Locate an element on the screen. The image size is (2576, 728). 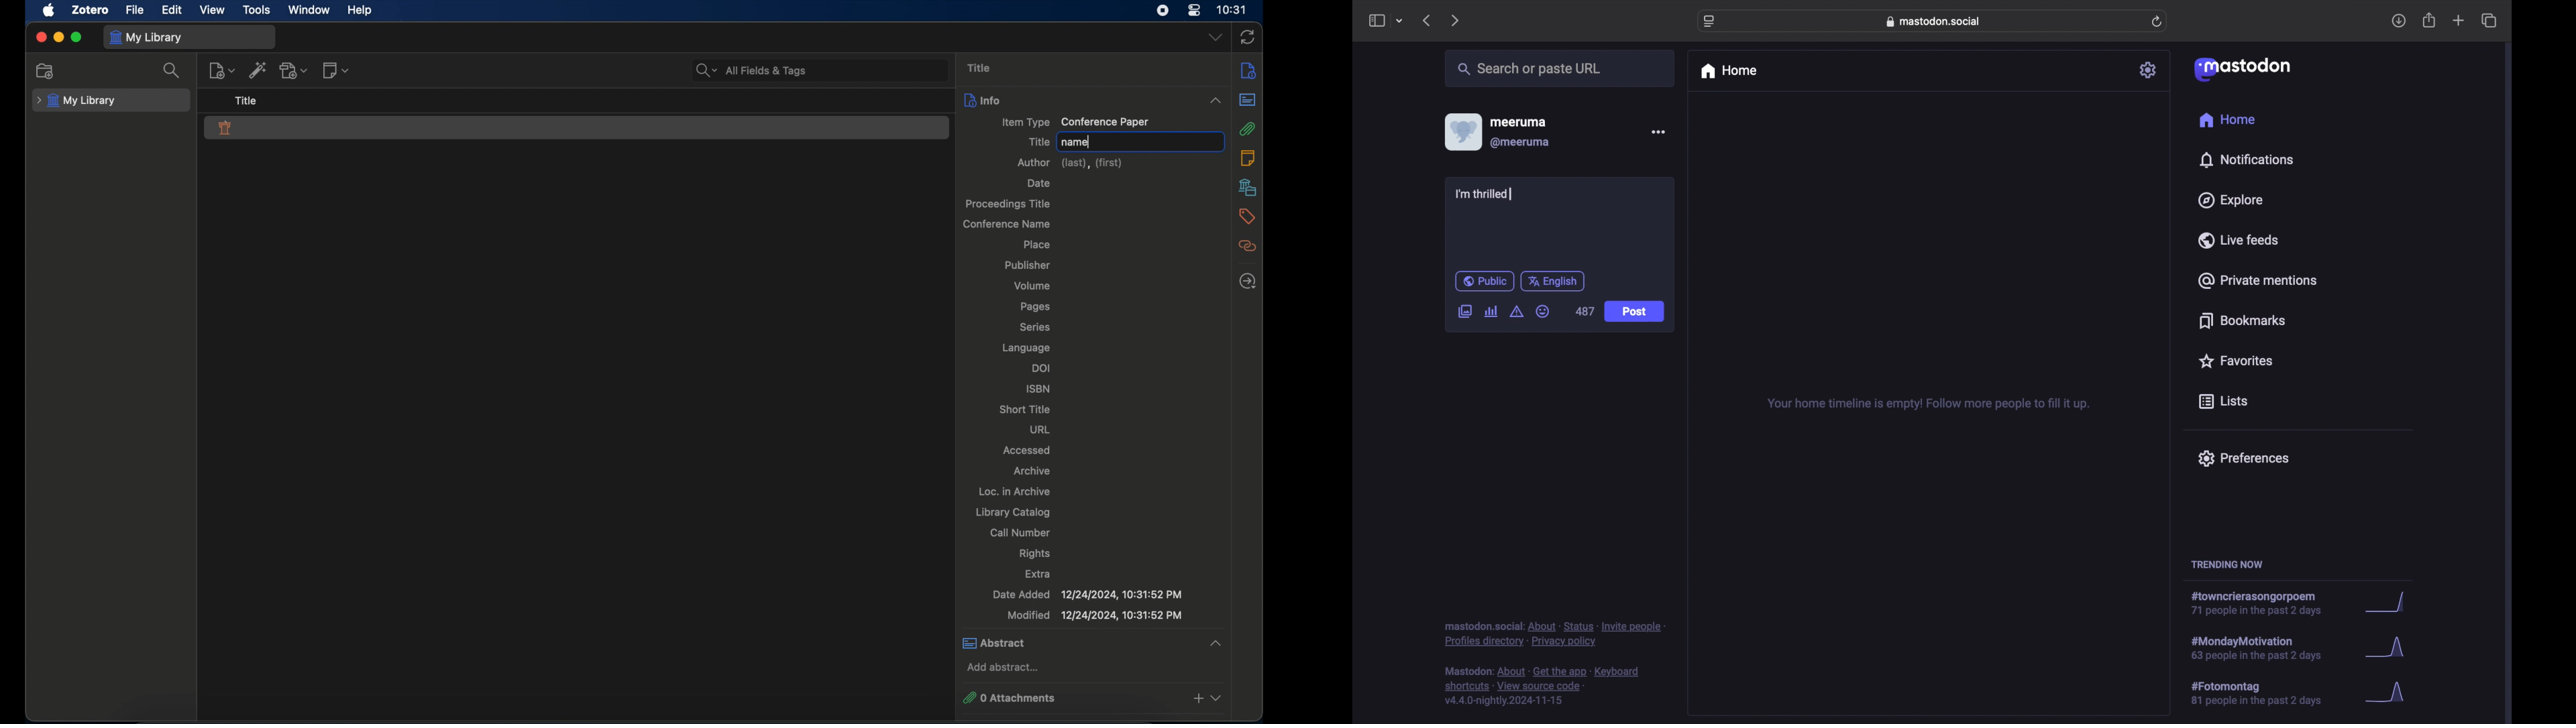
all fields & tags is located at coordinates (751, 70).